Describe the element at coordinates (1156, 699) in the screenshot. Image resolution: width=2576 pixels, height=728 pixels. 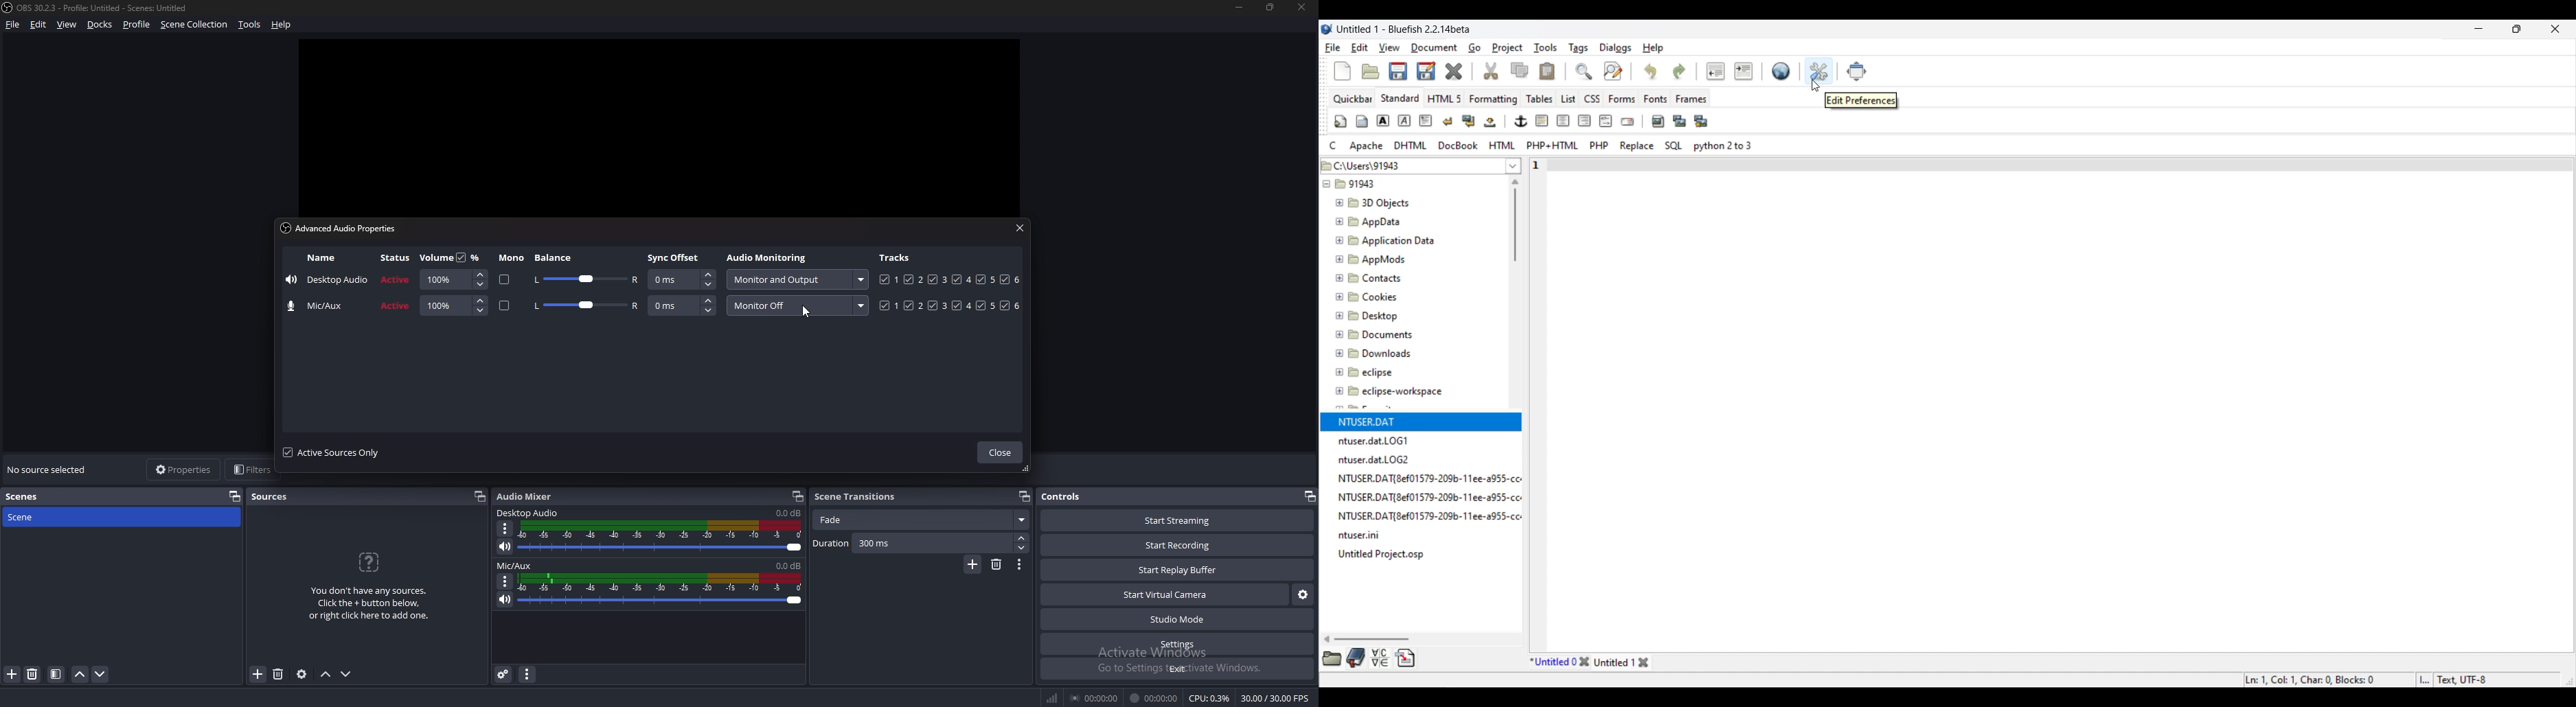
I see ` 00:00:00` at that location.